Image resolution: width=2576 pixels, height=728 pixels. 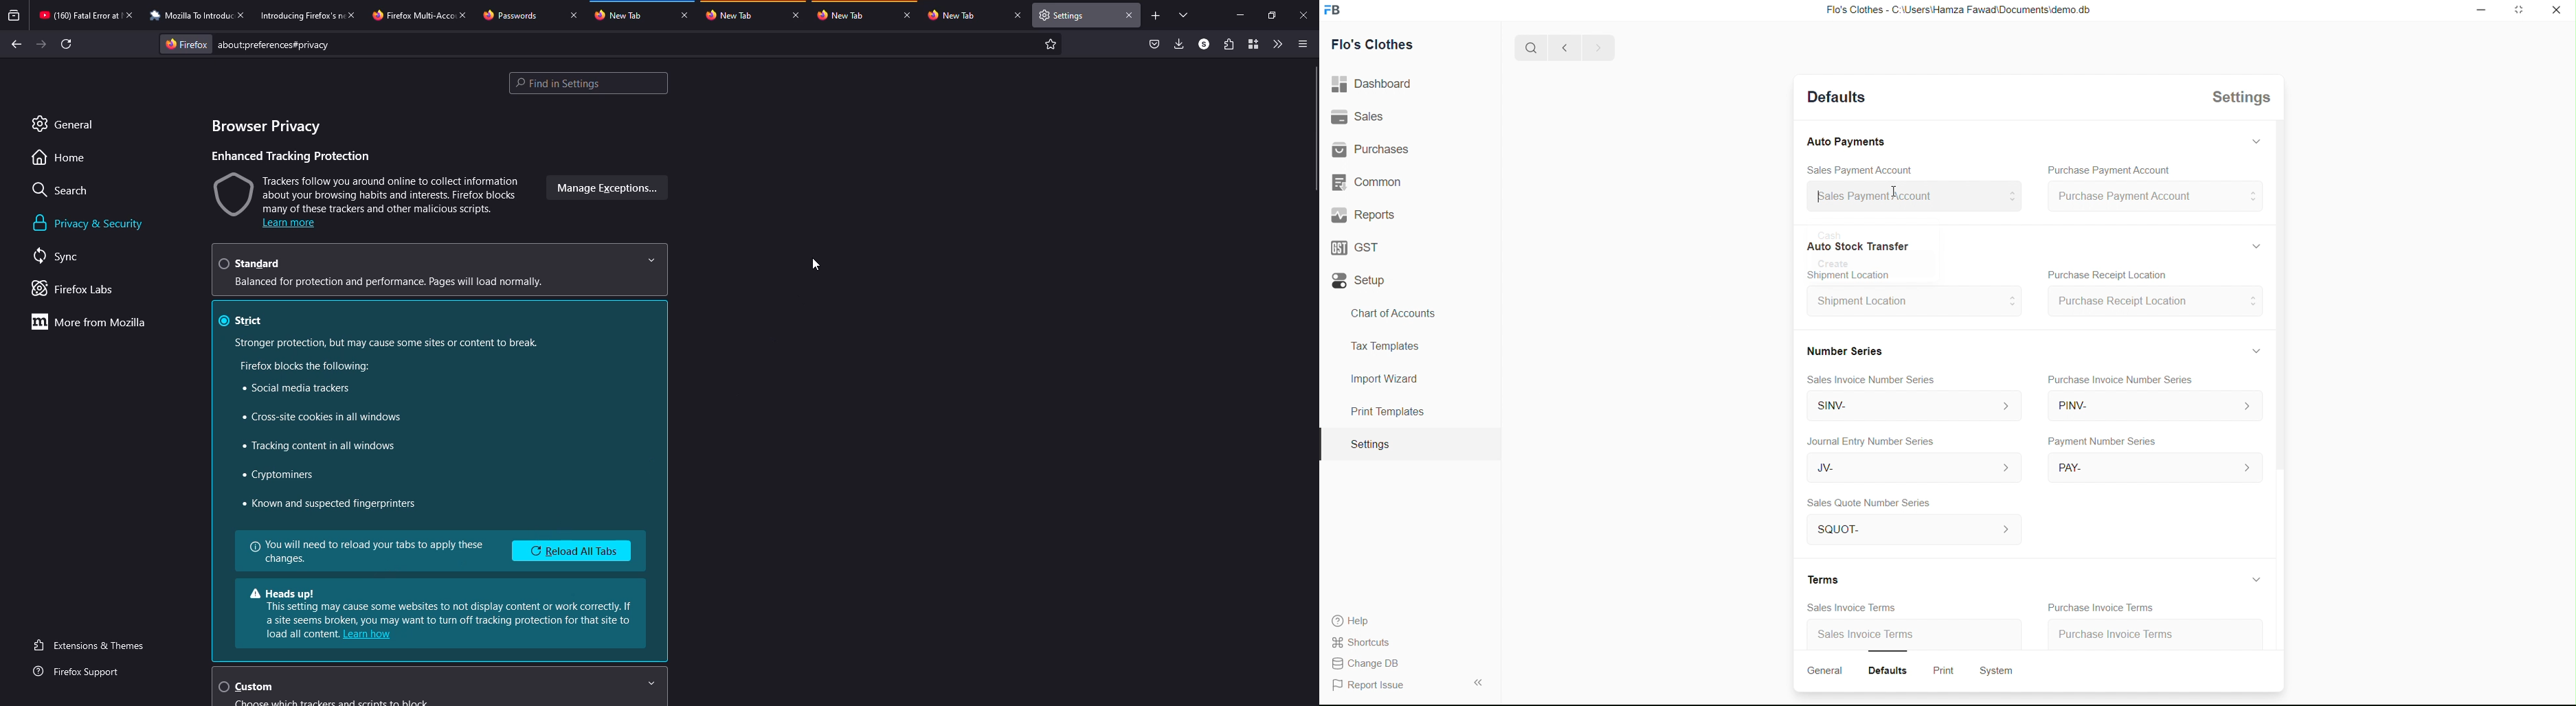 What do you see at coordinates (2155, 301) in the screenshot?
I see `Purchase Receipt Location` at bounding box center [2155, 301].